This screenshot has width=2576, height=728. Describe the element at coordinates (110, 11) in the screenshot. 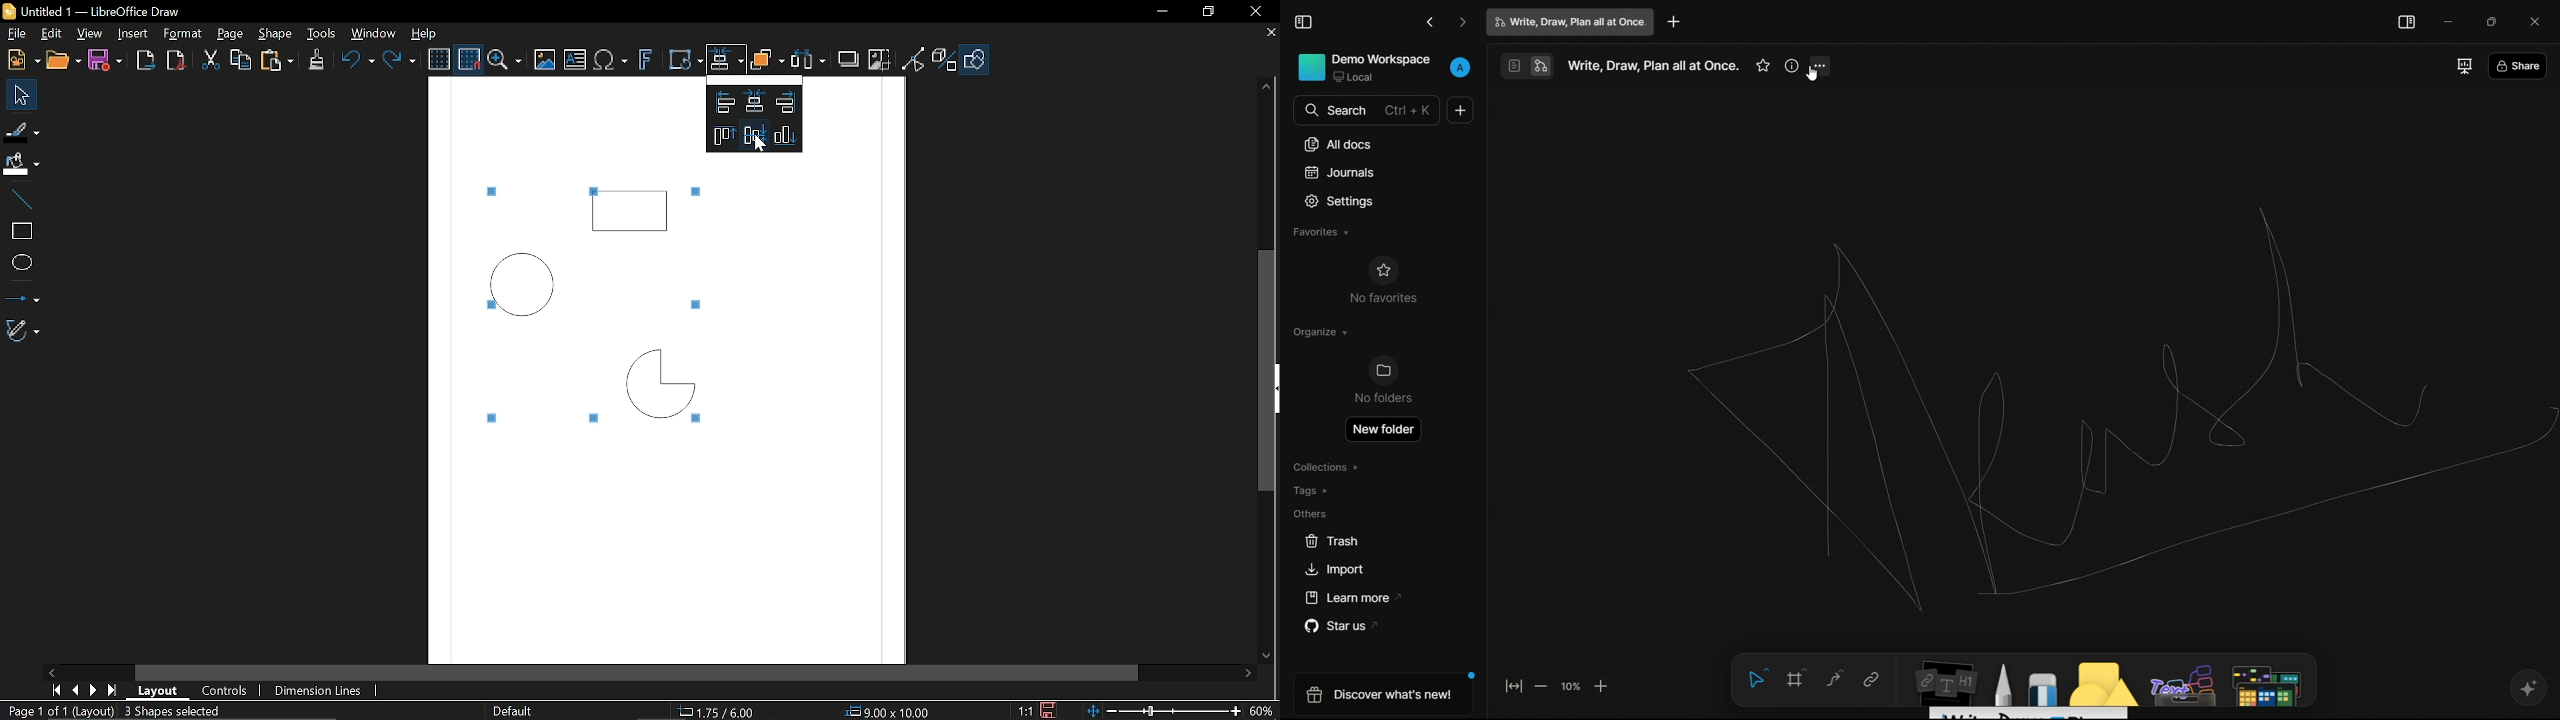

I see `B Untitled 1 — LibreOffice Draw` at that location.